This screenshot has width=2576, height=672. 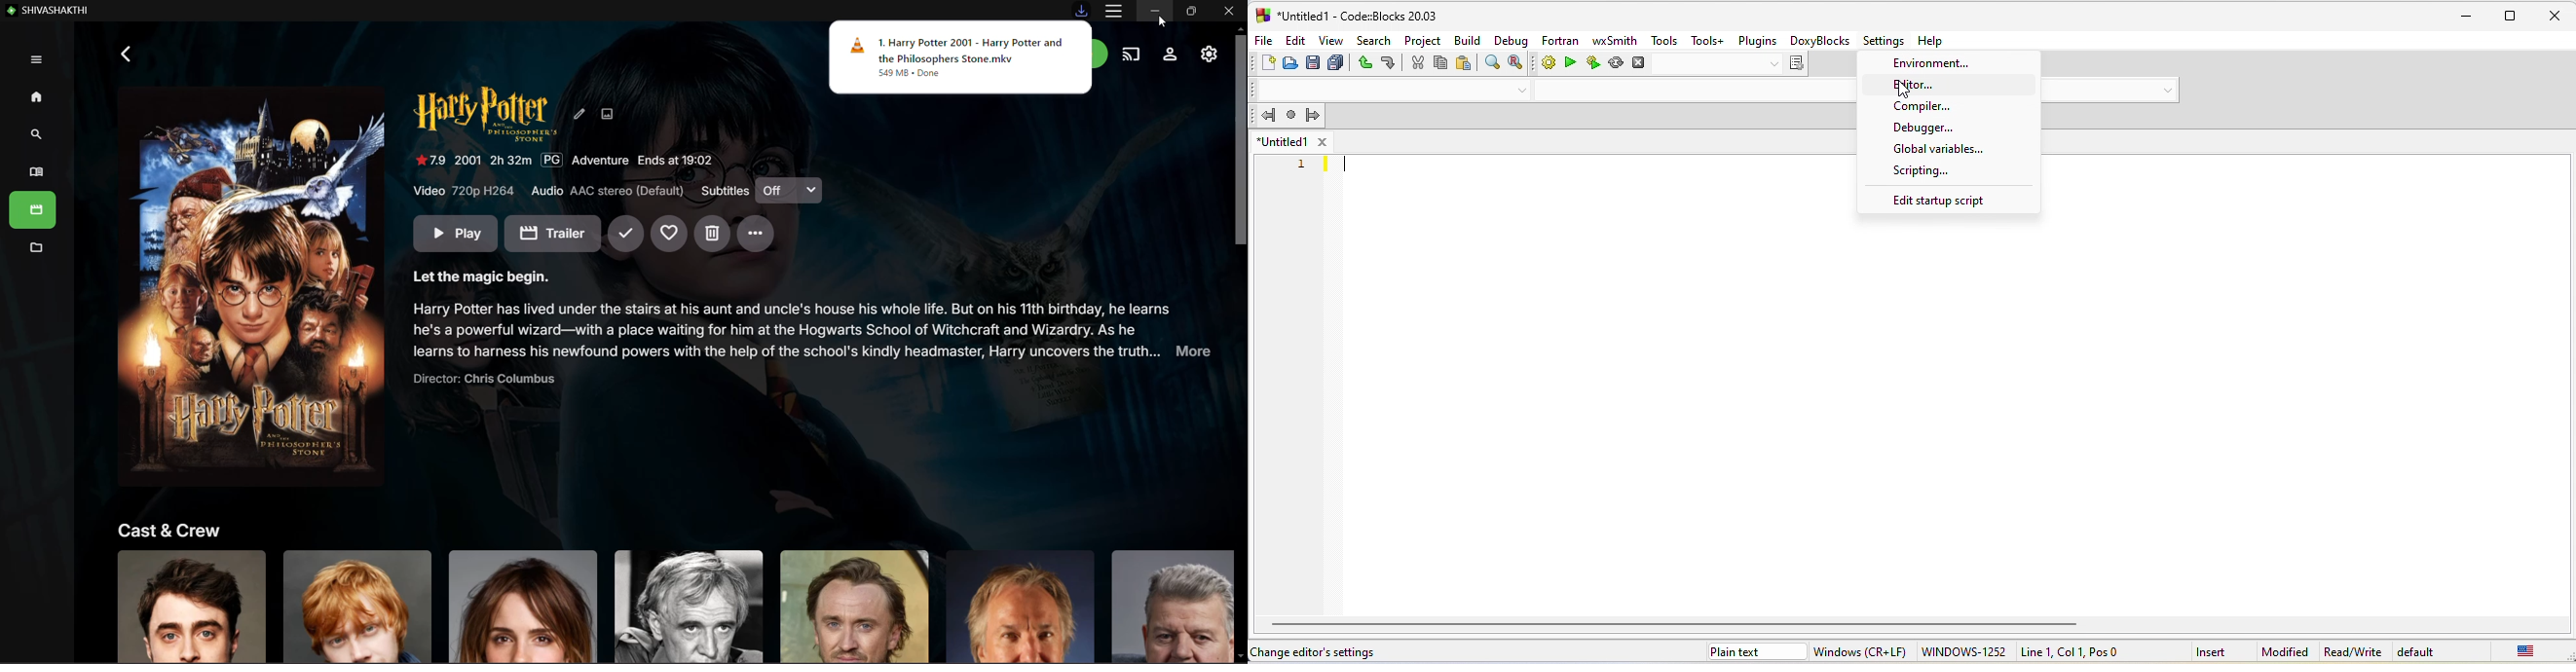 What do you see at coordinates (1358, 17) in the screenshot?
I see `untitled 1-code blocks-20.03` at bounding box center [1358, 17].